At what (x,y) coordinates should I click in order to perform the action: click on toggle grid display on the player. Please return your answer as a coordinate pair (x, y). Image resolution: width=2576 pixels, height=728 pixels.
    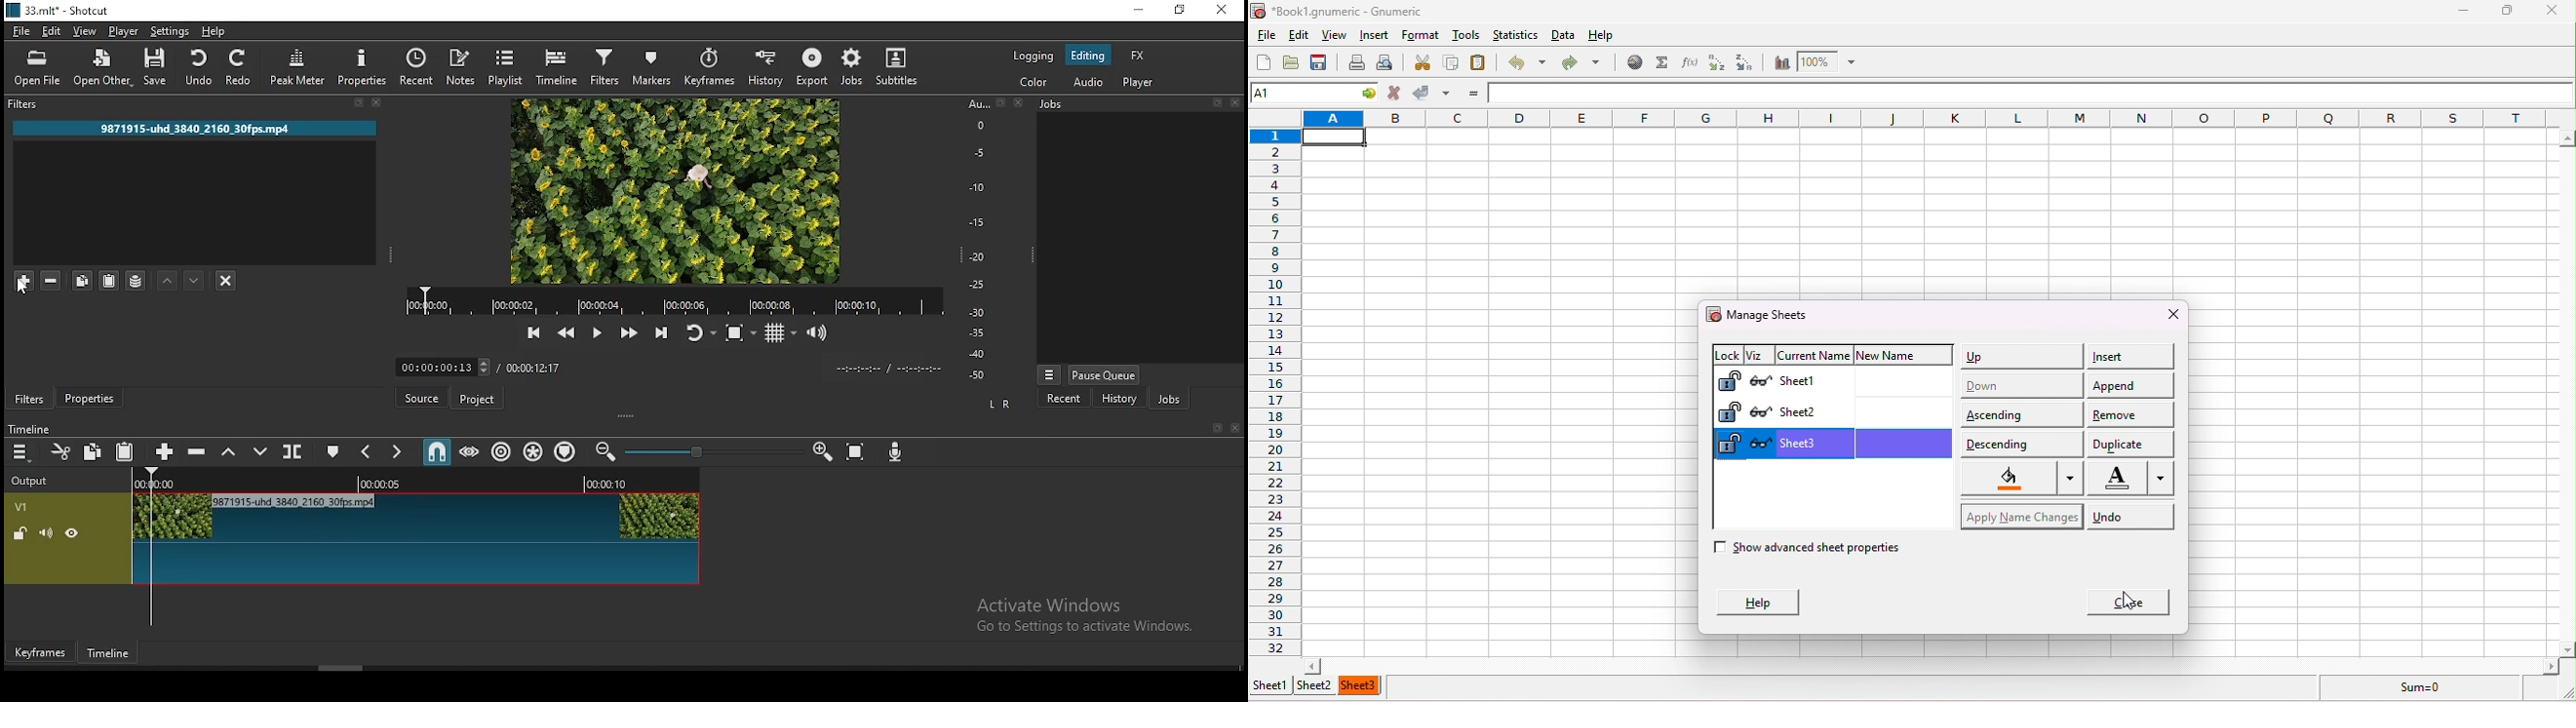
    Looking at the image, I should click on (779, 332).